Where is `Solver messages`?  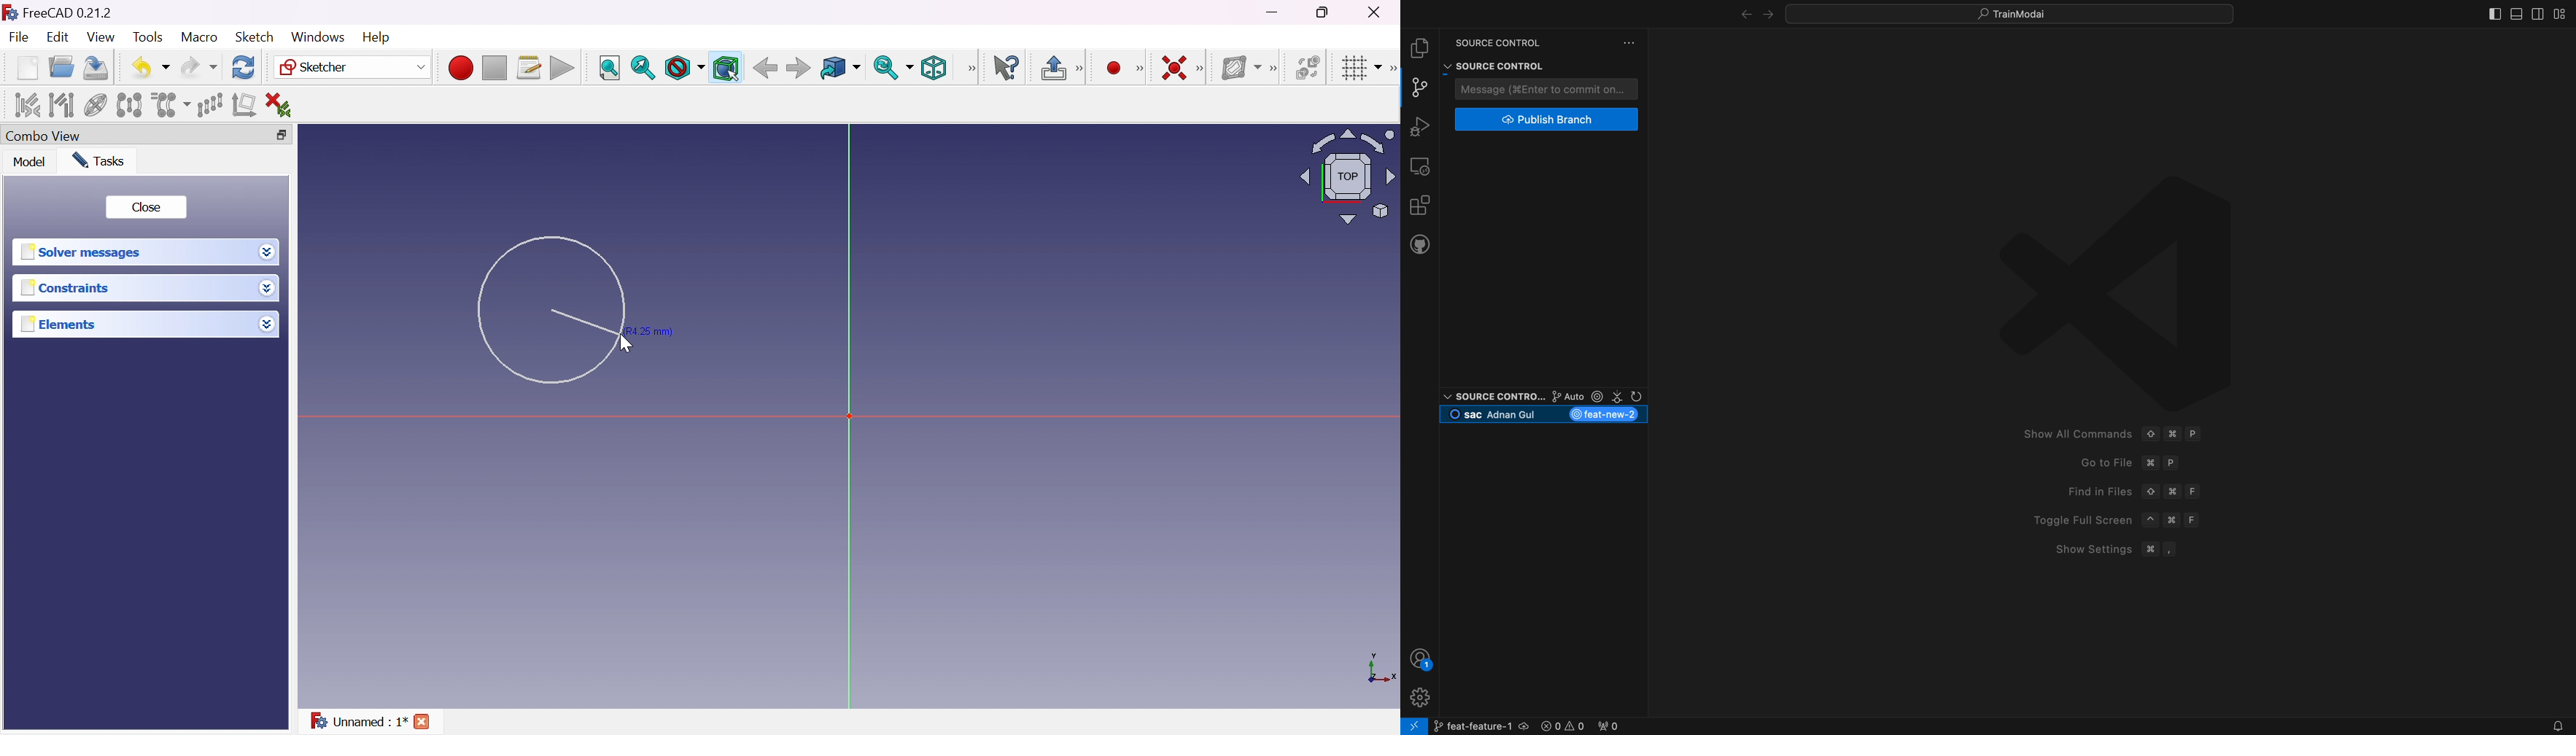
Solver messages is located at coordinates (83, 250).